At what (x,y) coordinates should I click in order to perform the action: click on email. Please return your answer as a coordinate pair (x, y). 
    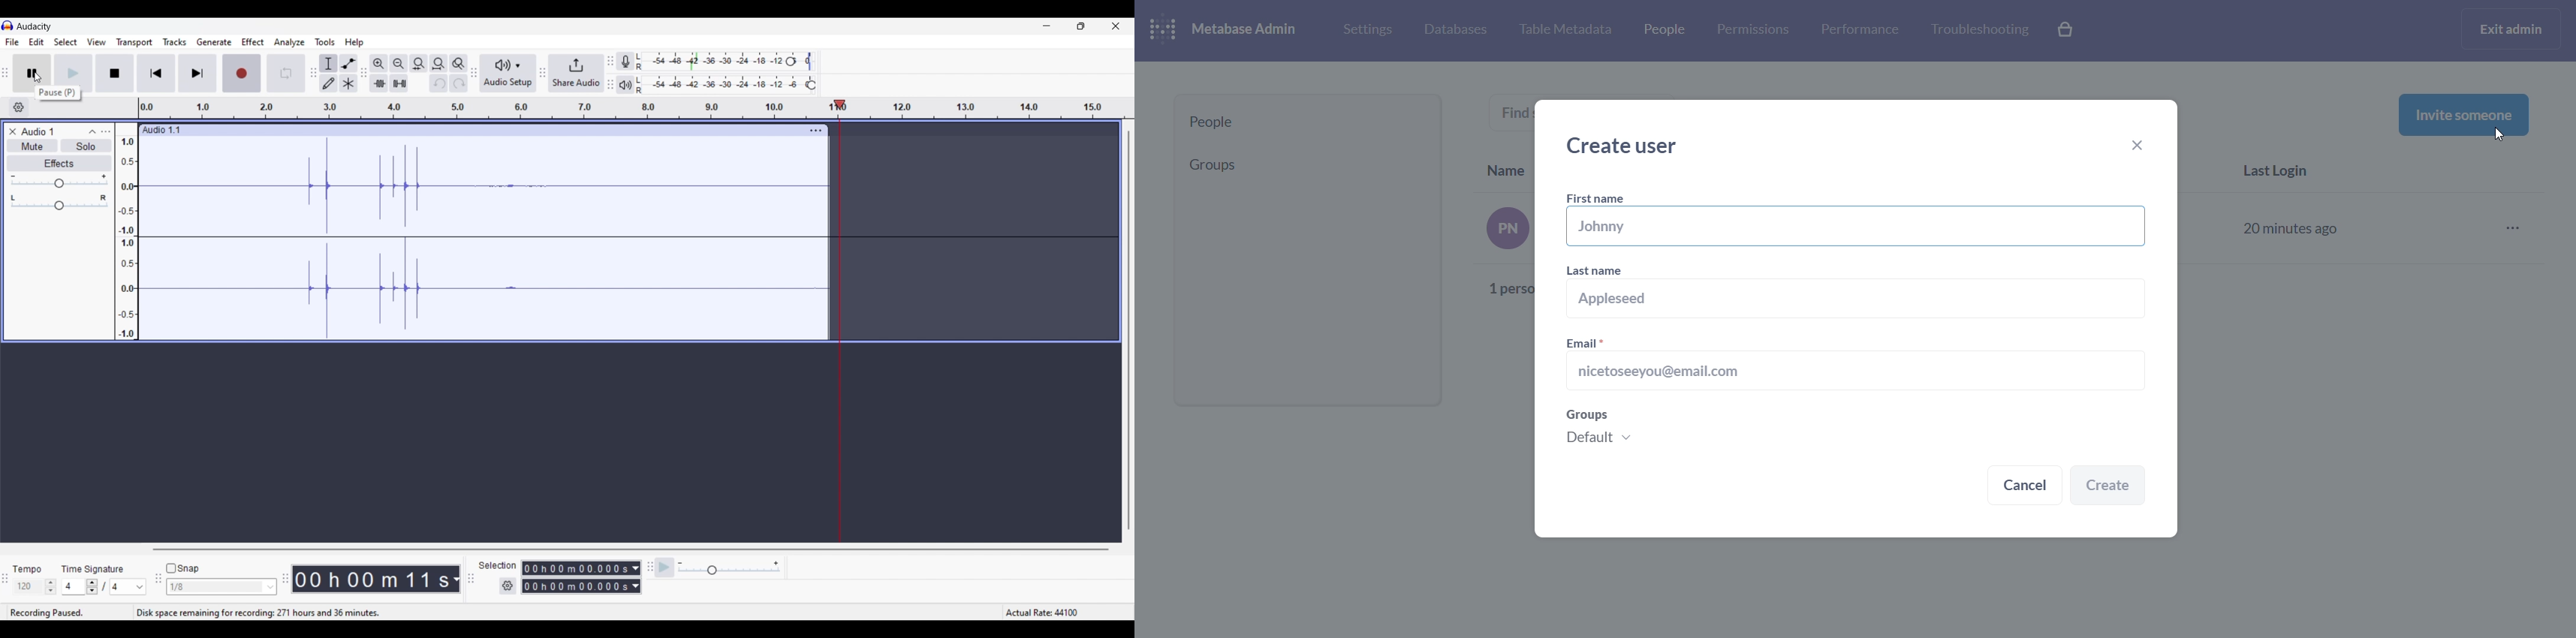
    Looking at the image, I should click on (1854, 365).